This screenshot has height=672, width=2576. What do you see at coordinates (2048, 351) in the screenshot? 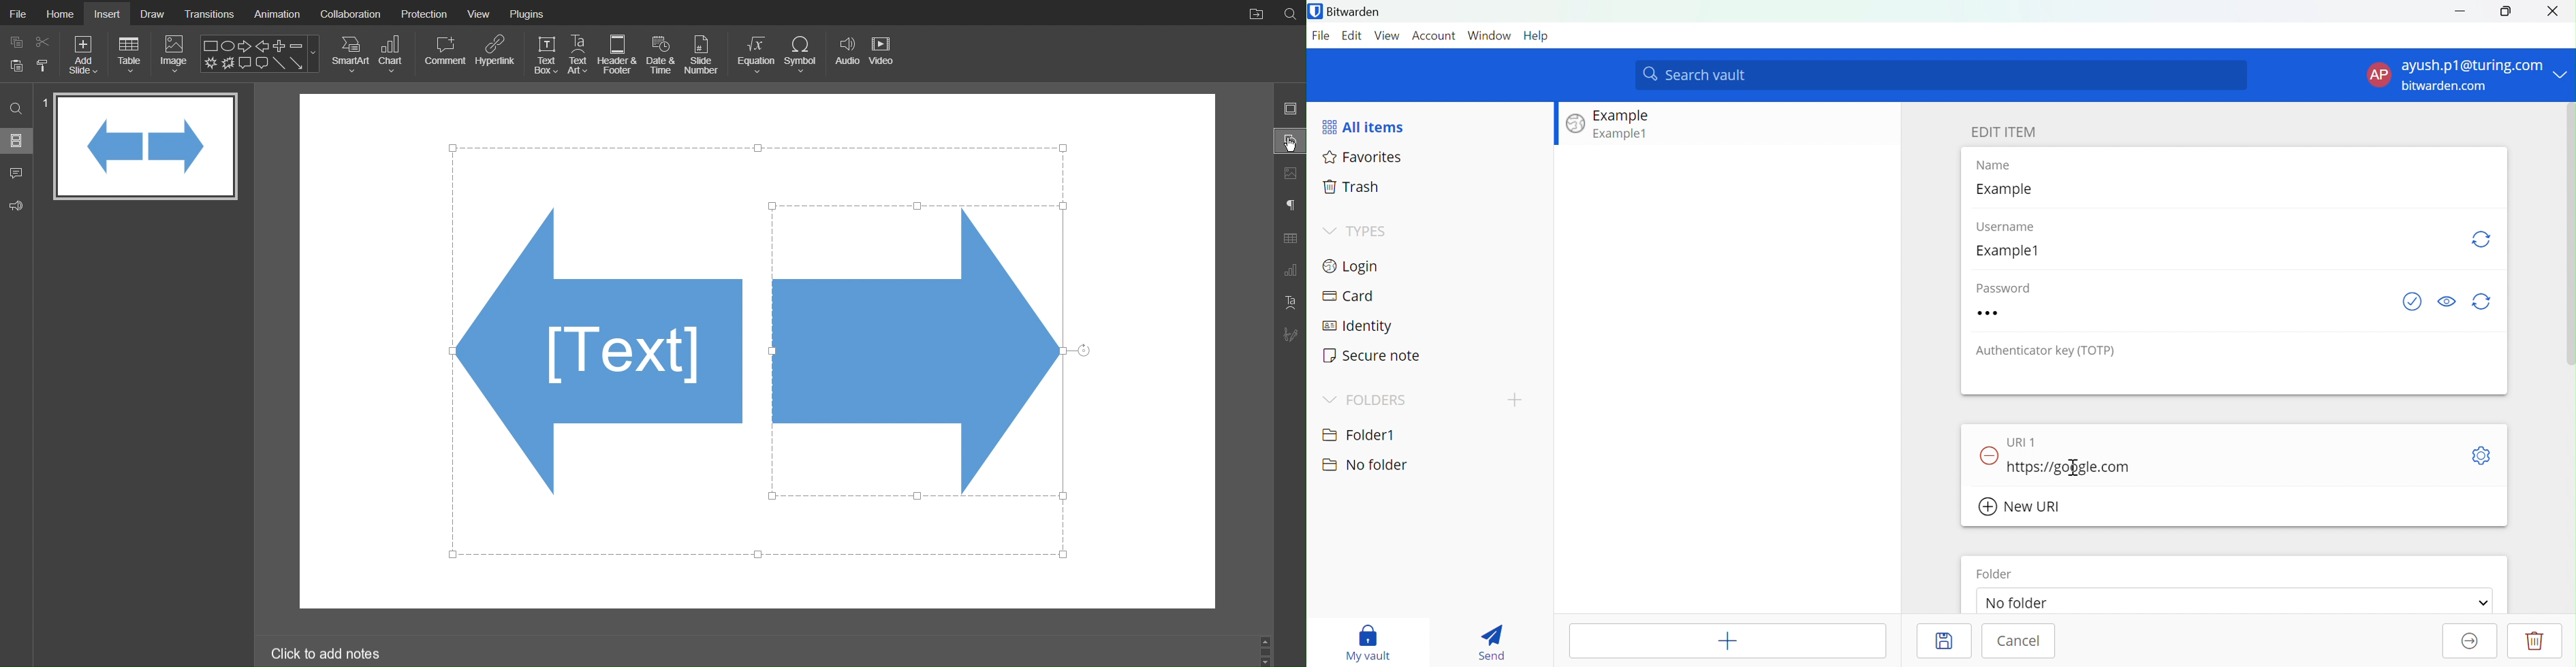
I see `Authenticator key (TOTP)` at bounding box center [2048, 351].